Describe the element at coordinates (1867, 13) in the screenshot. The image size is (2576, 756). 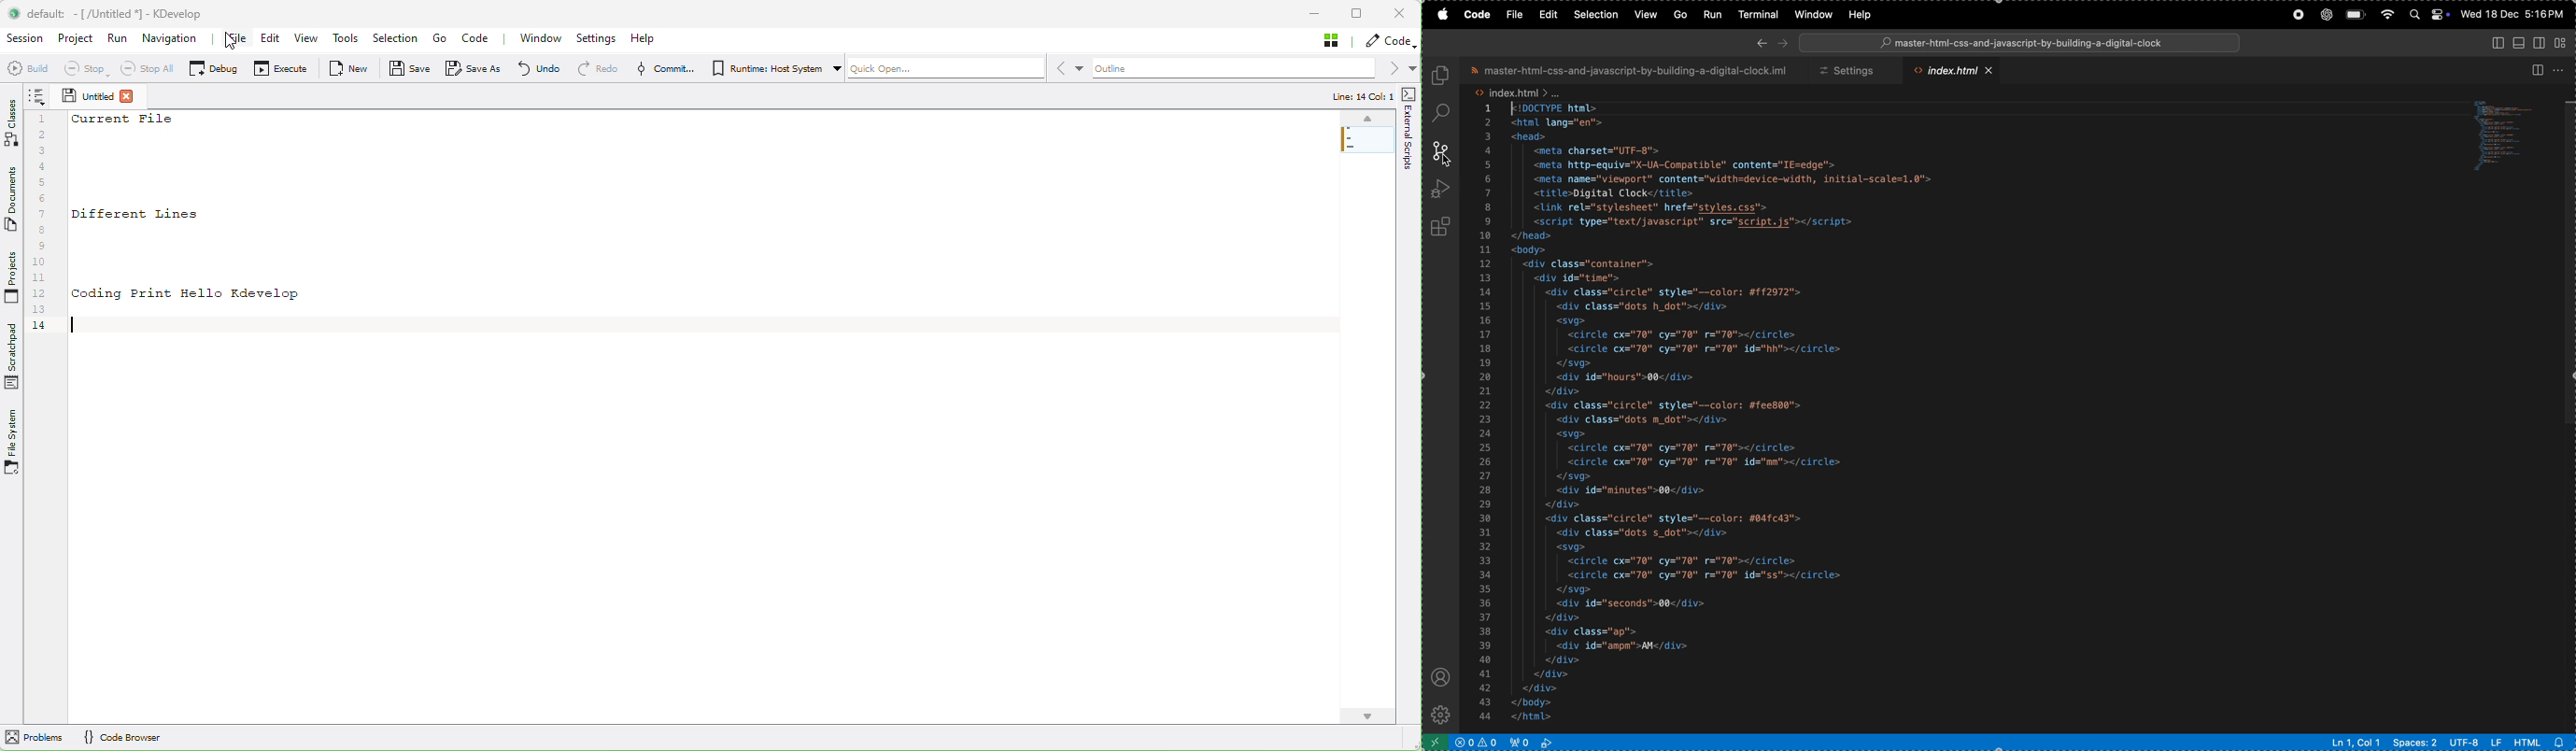
I see `help` at that location.